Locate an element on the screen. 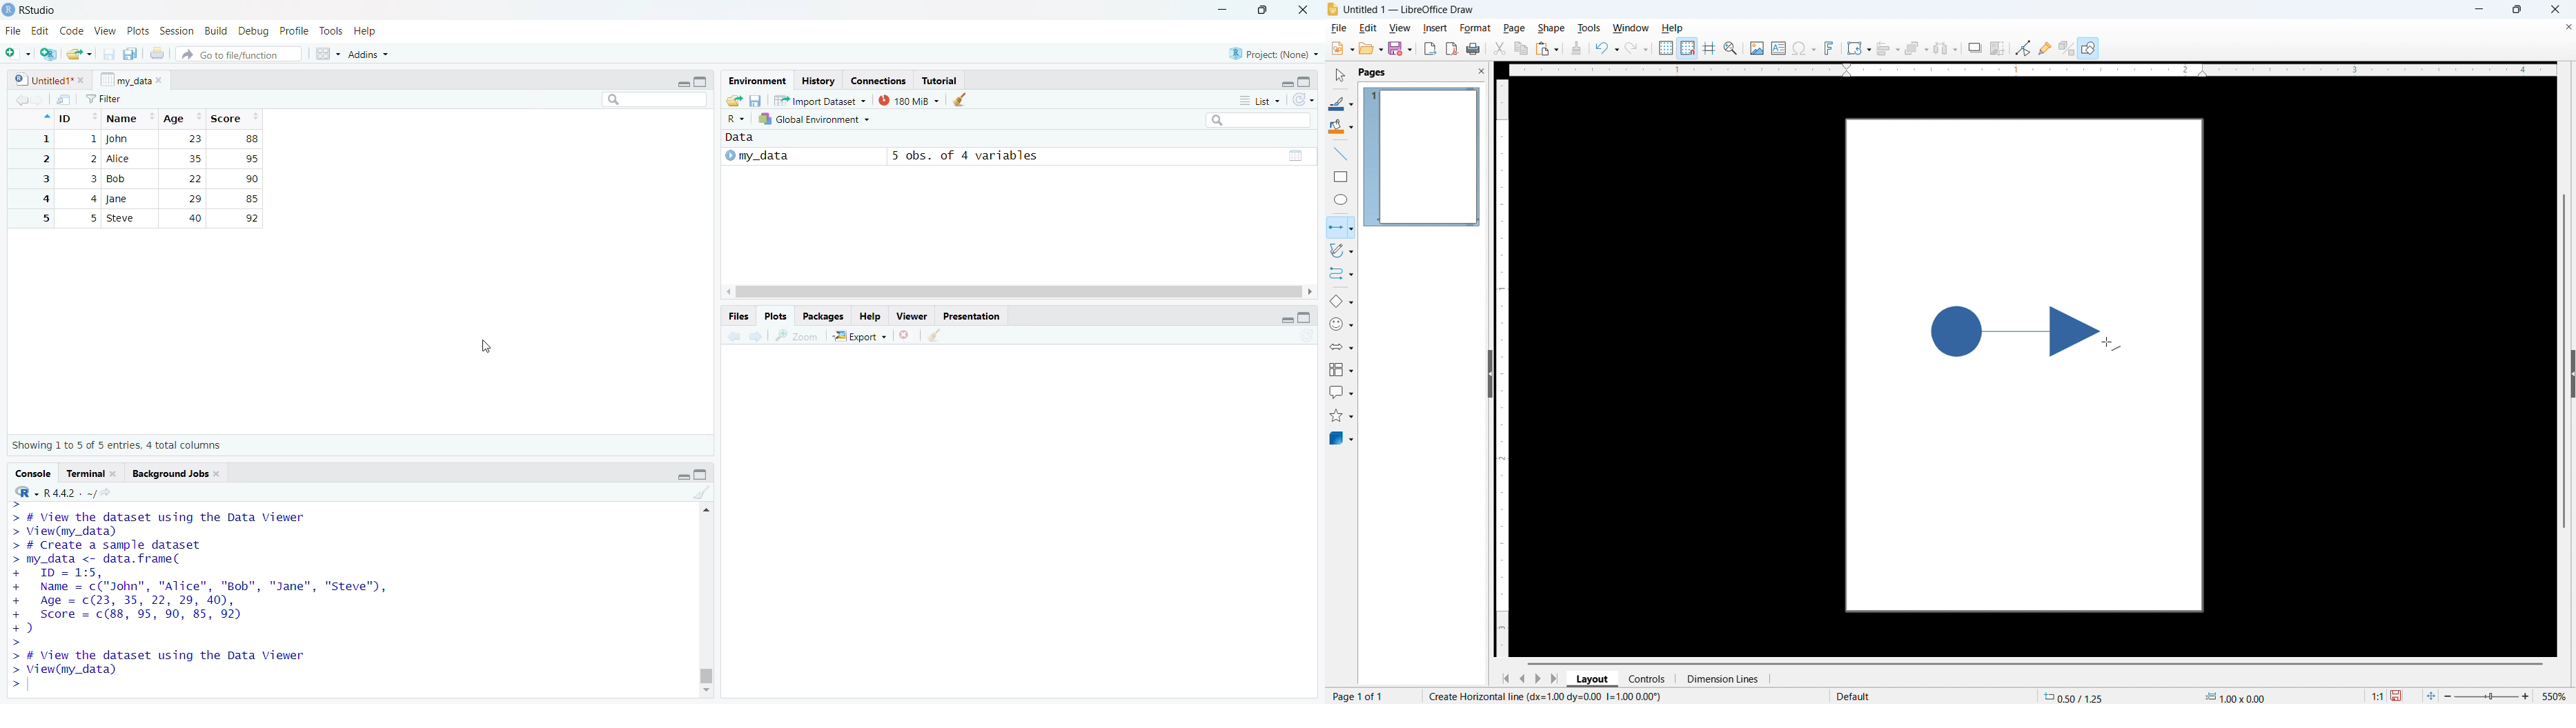 This screenshot has width=2576, height=728. Project (None) is located at coordinates (1274, 55).